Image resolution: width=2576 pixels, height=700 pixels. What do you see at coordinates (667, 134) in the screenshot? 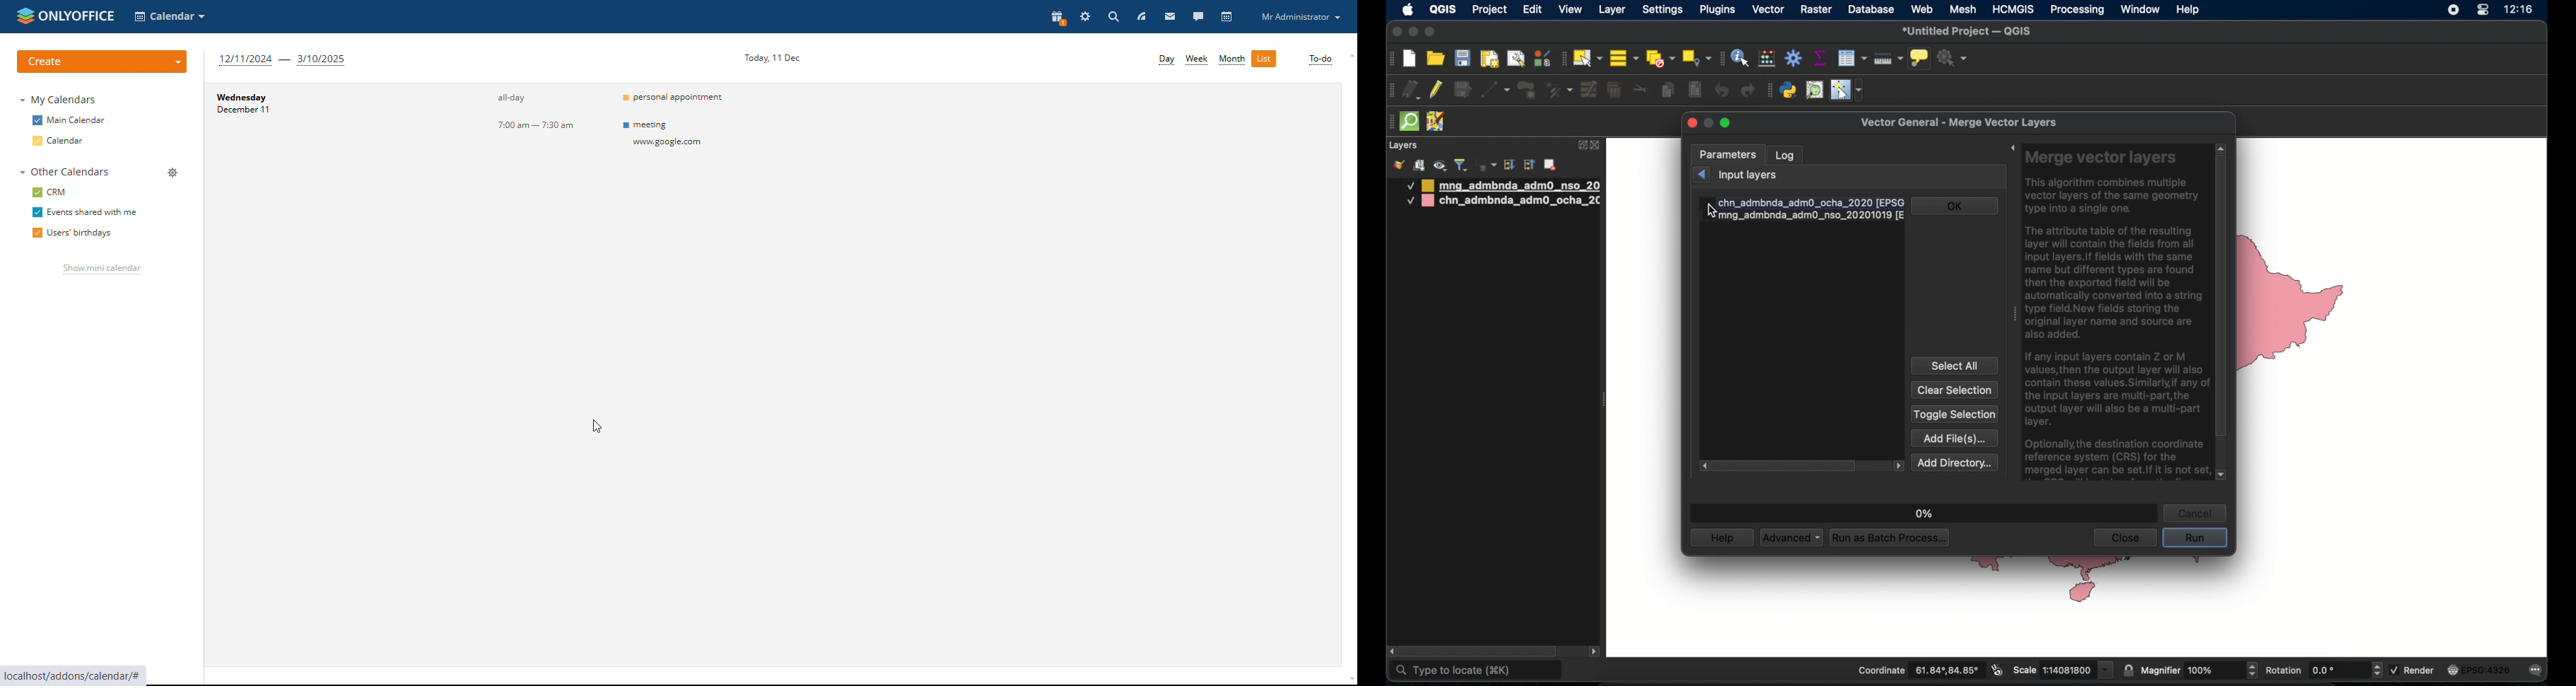
I see `meeting` at bounding box center [667, 134].